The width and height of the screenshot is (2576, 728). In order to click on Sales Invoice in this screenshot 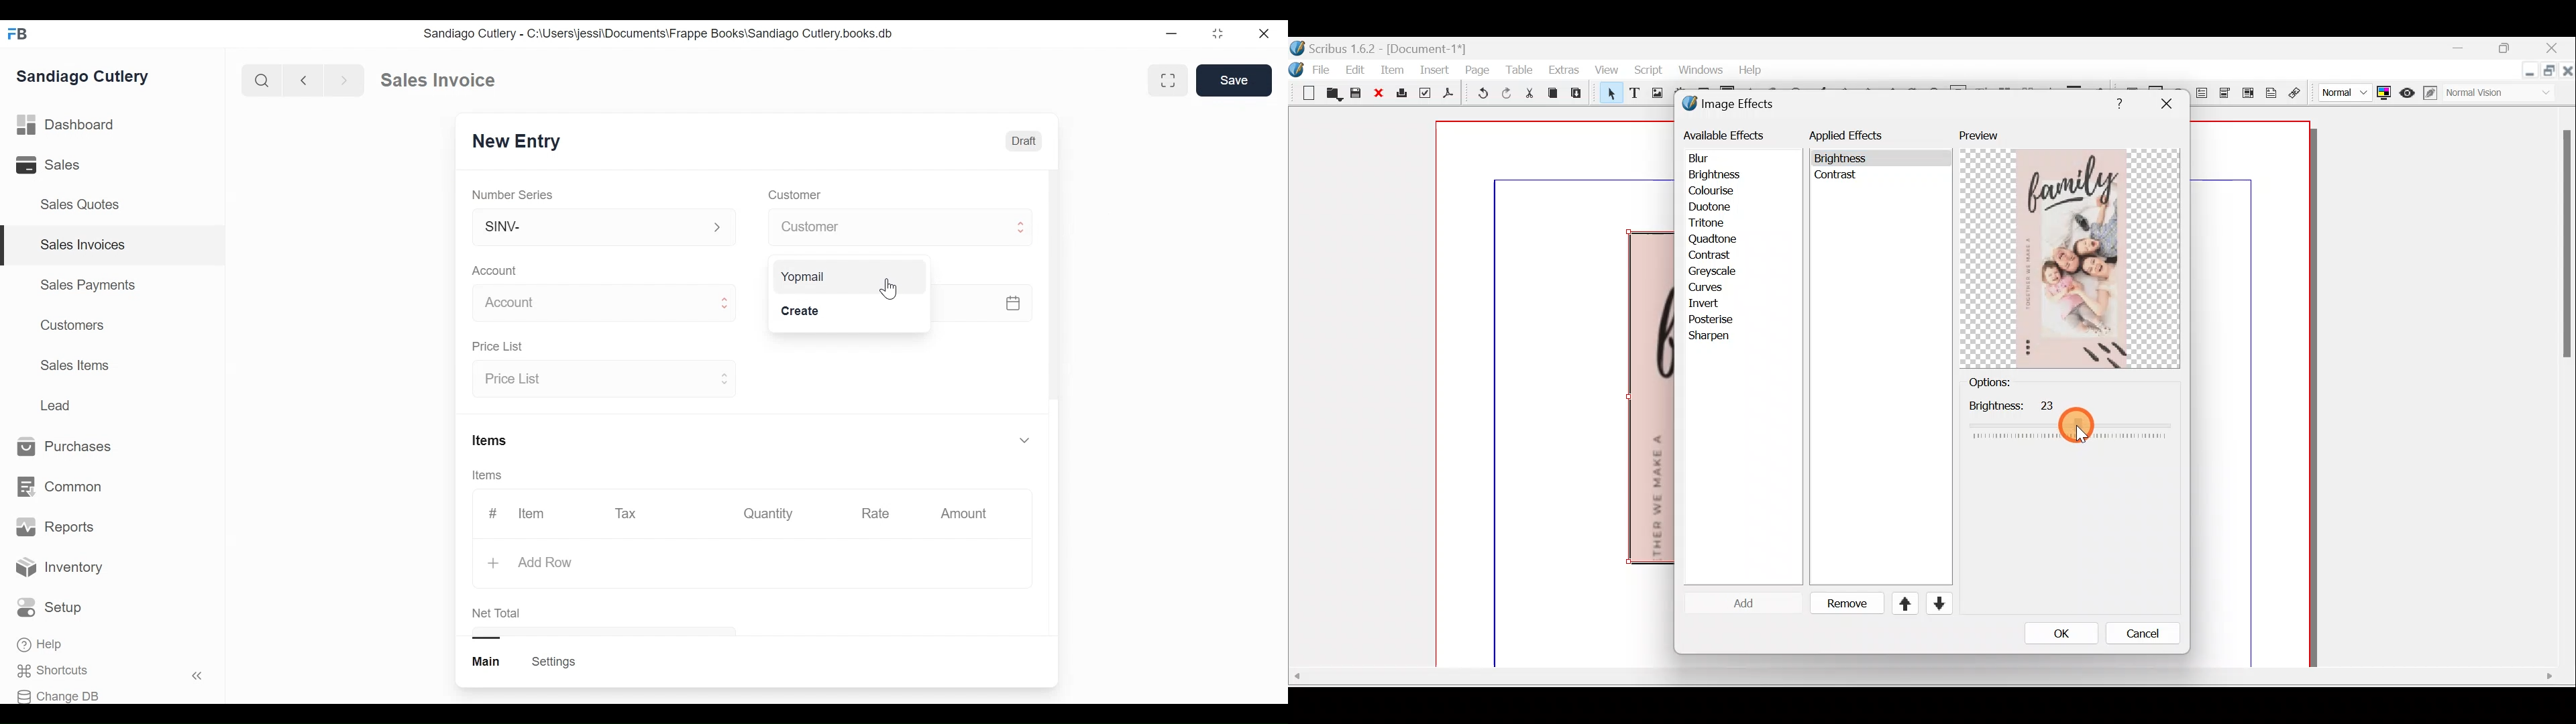, I will do `click(437, 80)`.